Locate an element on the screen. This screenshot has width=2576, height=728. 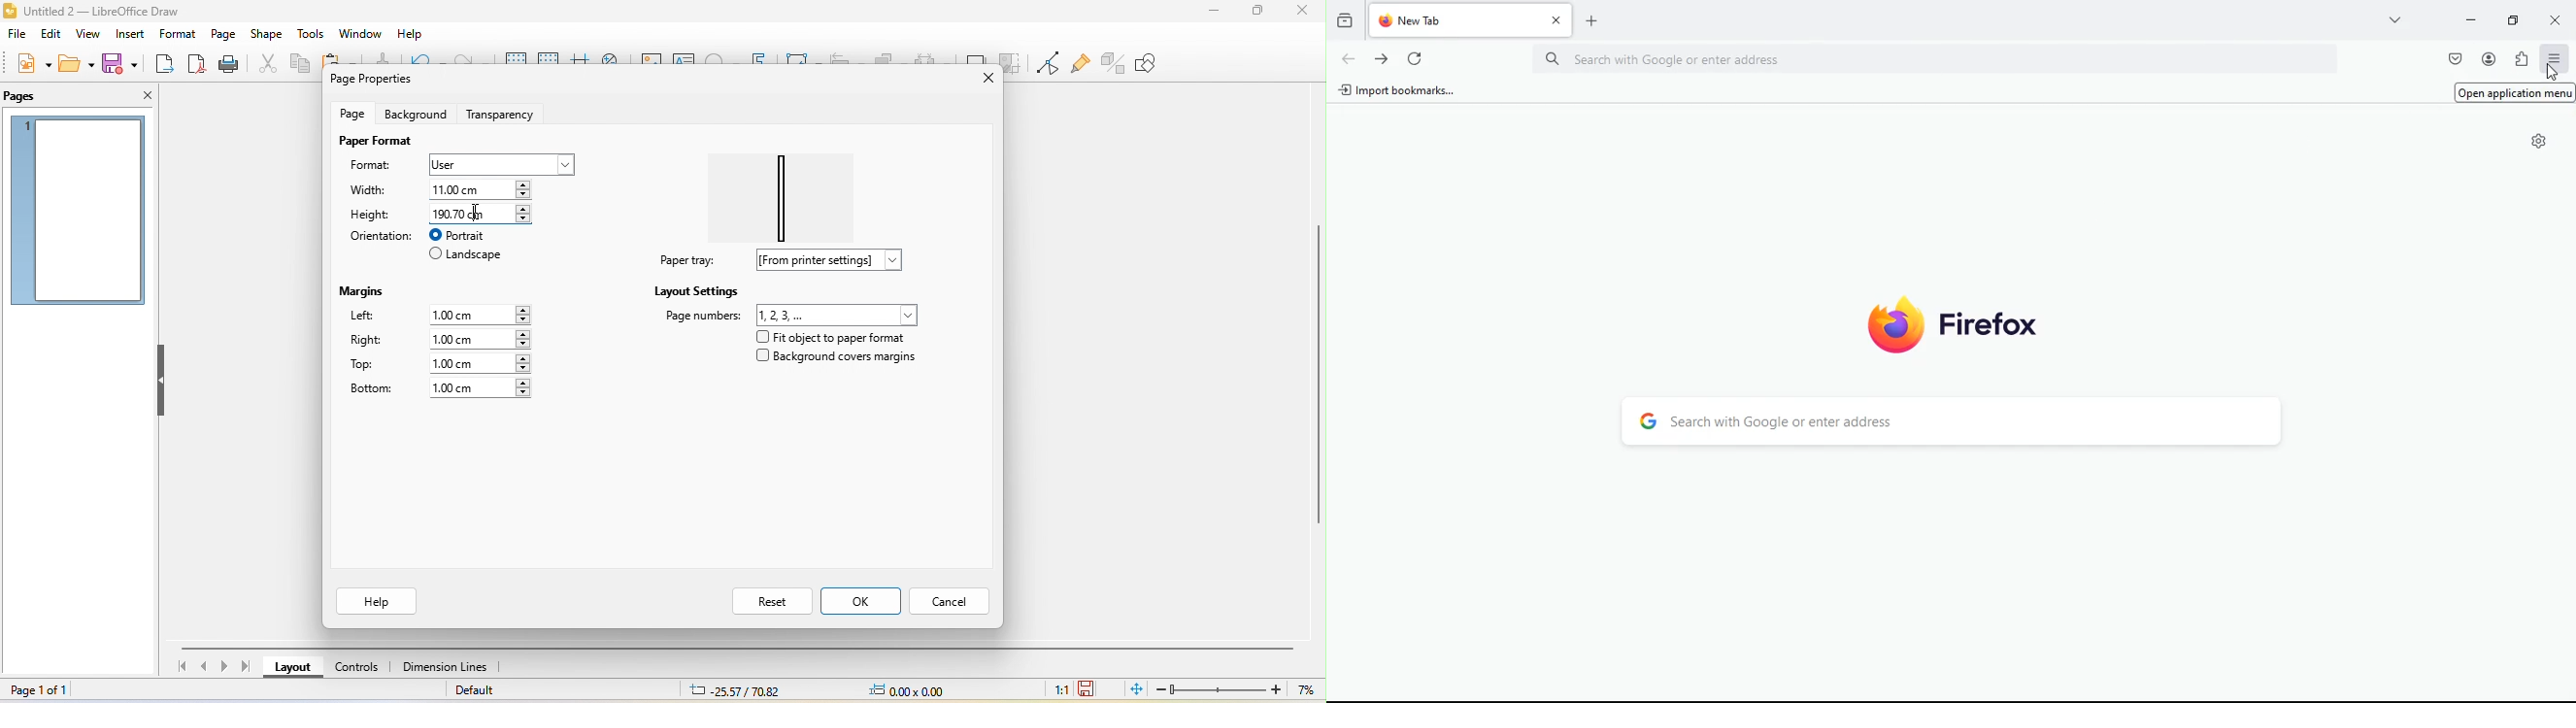
new is located at coordinates (31, 64).